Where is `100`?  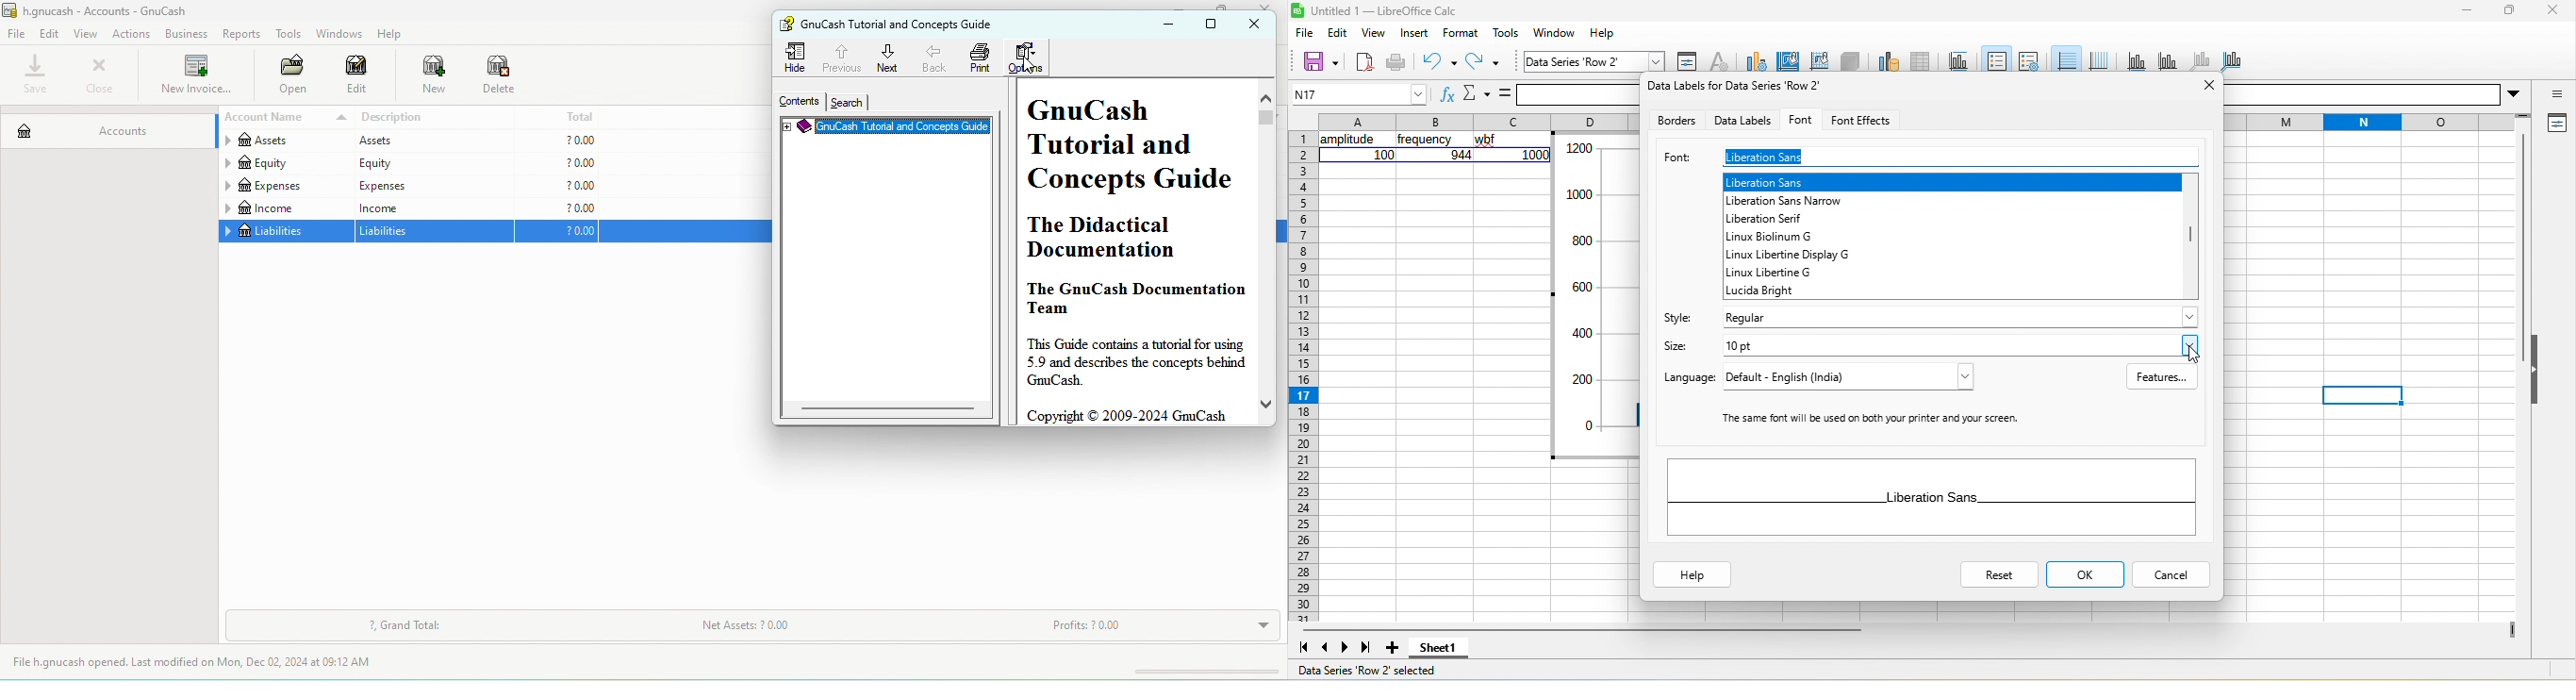 100 is located at coordinates (1384, 155).